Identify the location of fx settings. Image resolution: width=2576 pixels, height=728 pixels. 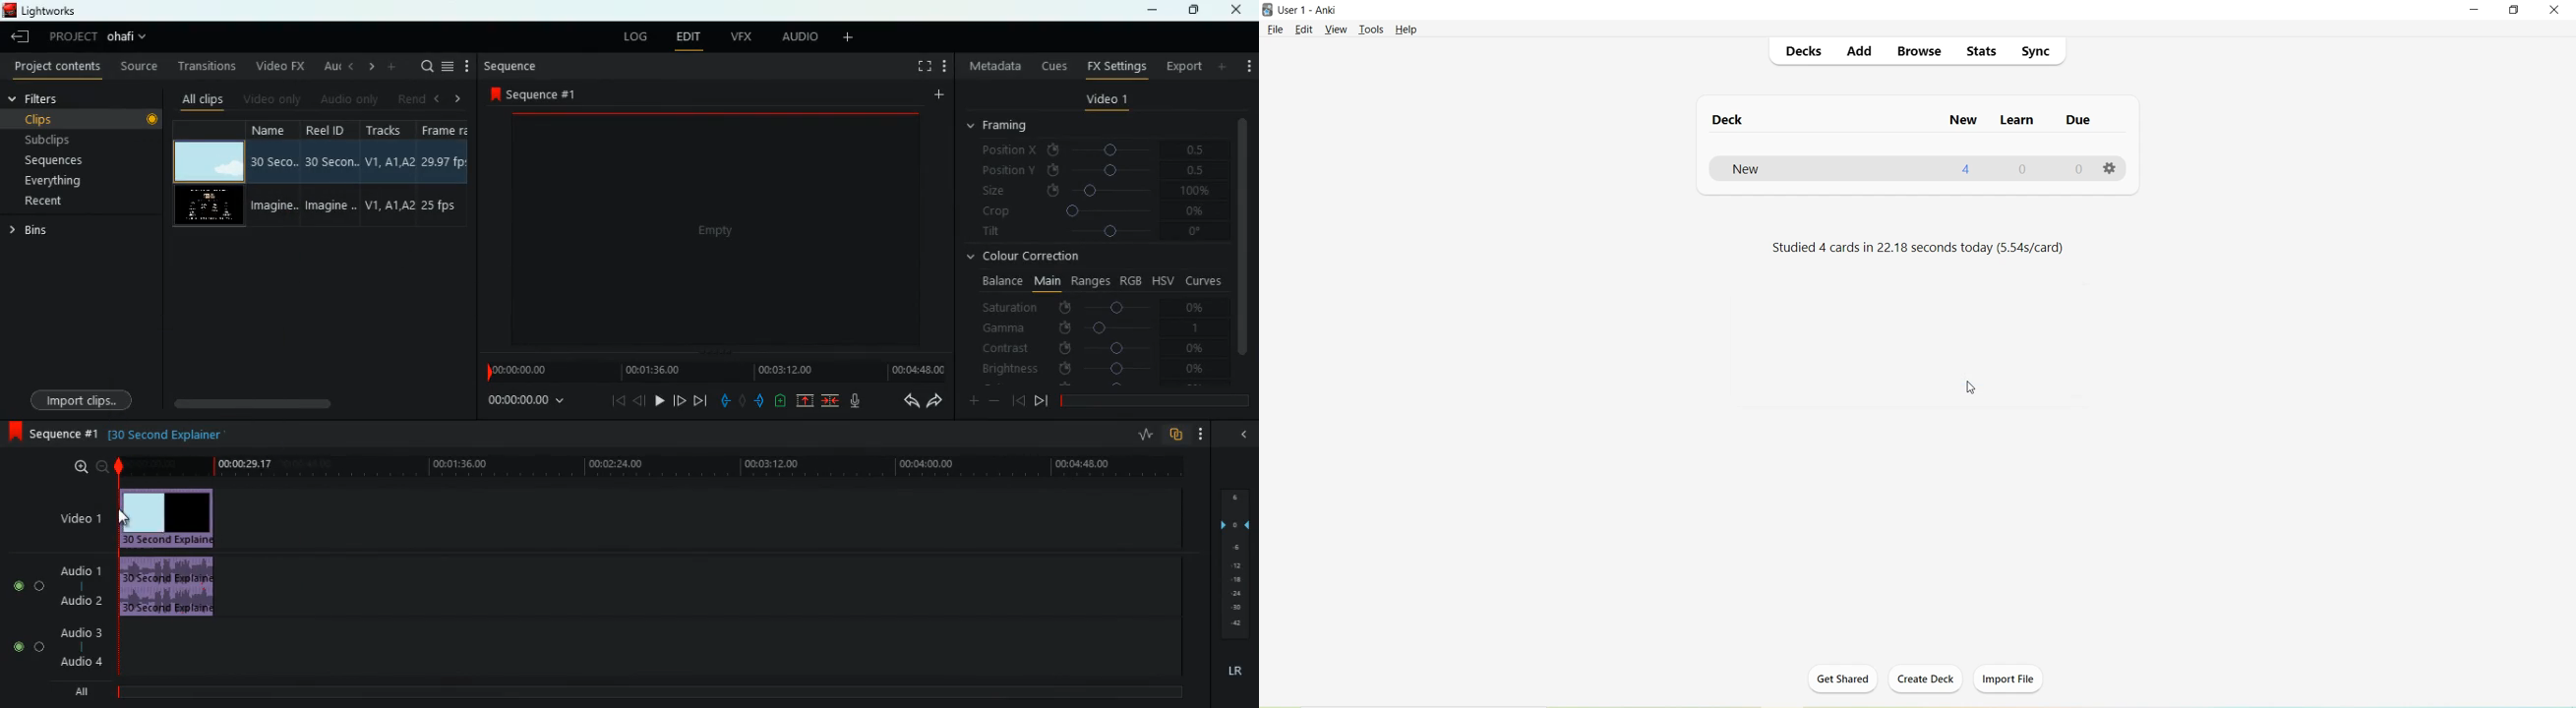
(1114, 66).